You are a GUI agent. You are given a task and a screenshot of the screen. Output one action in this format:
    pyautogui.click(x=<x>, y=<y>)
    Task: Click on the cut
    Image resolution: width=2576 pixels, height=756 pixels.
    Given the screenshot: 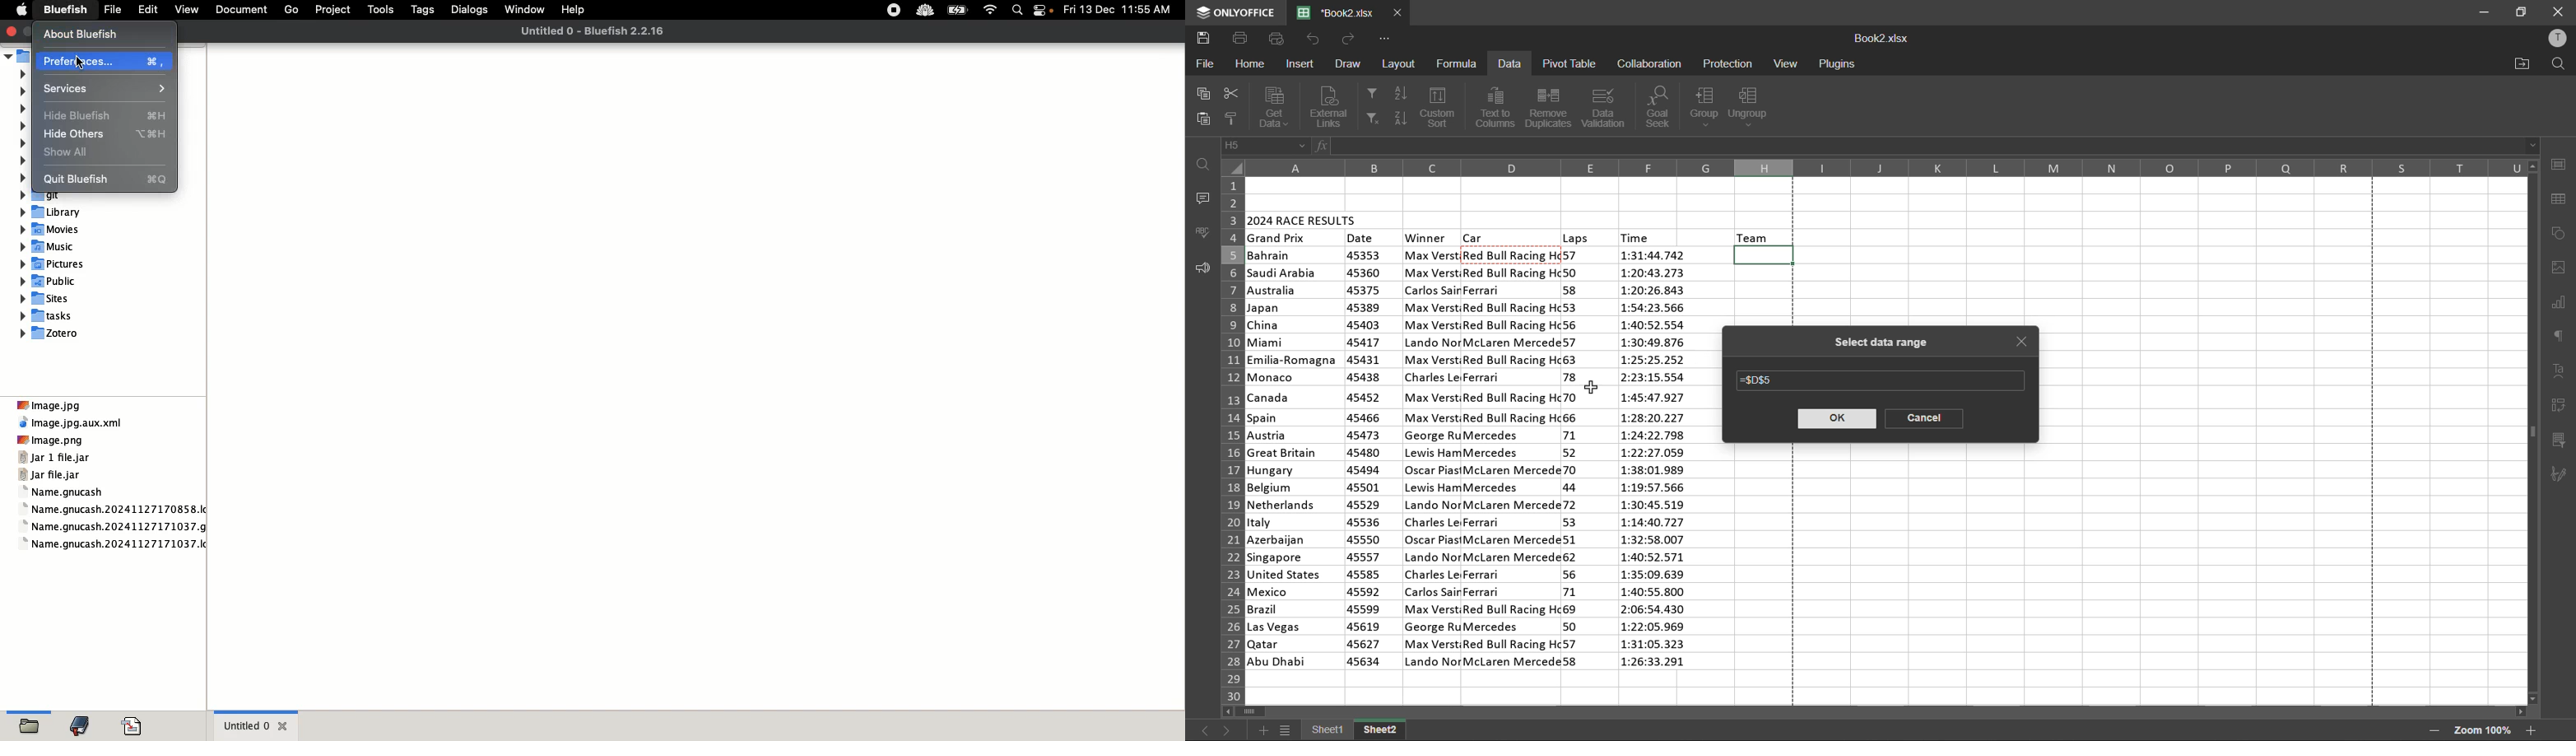 What is the action you would take?
    pyautogui.click(x=1229, y=96)
    